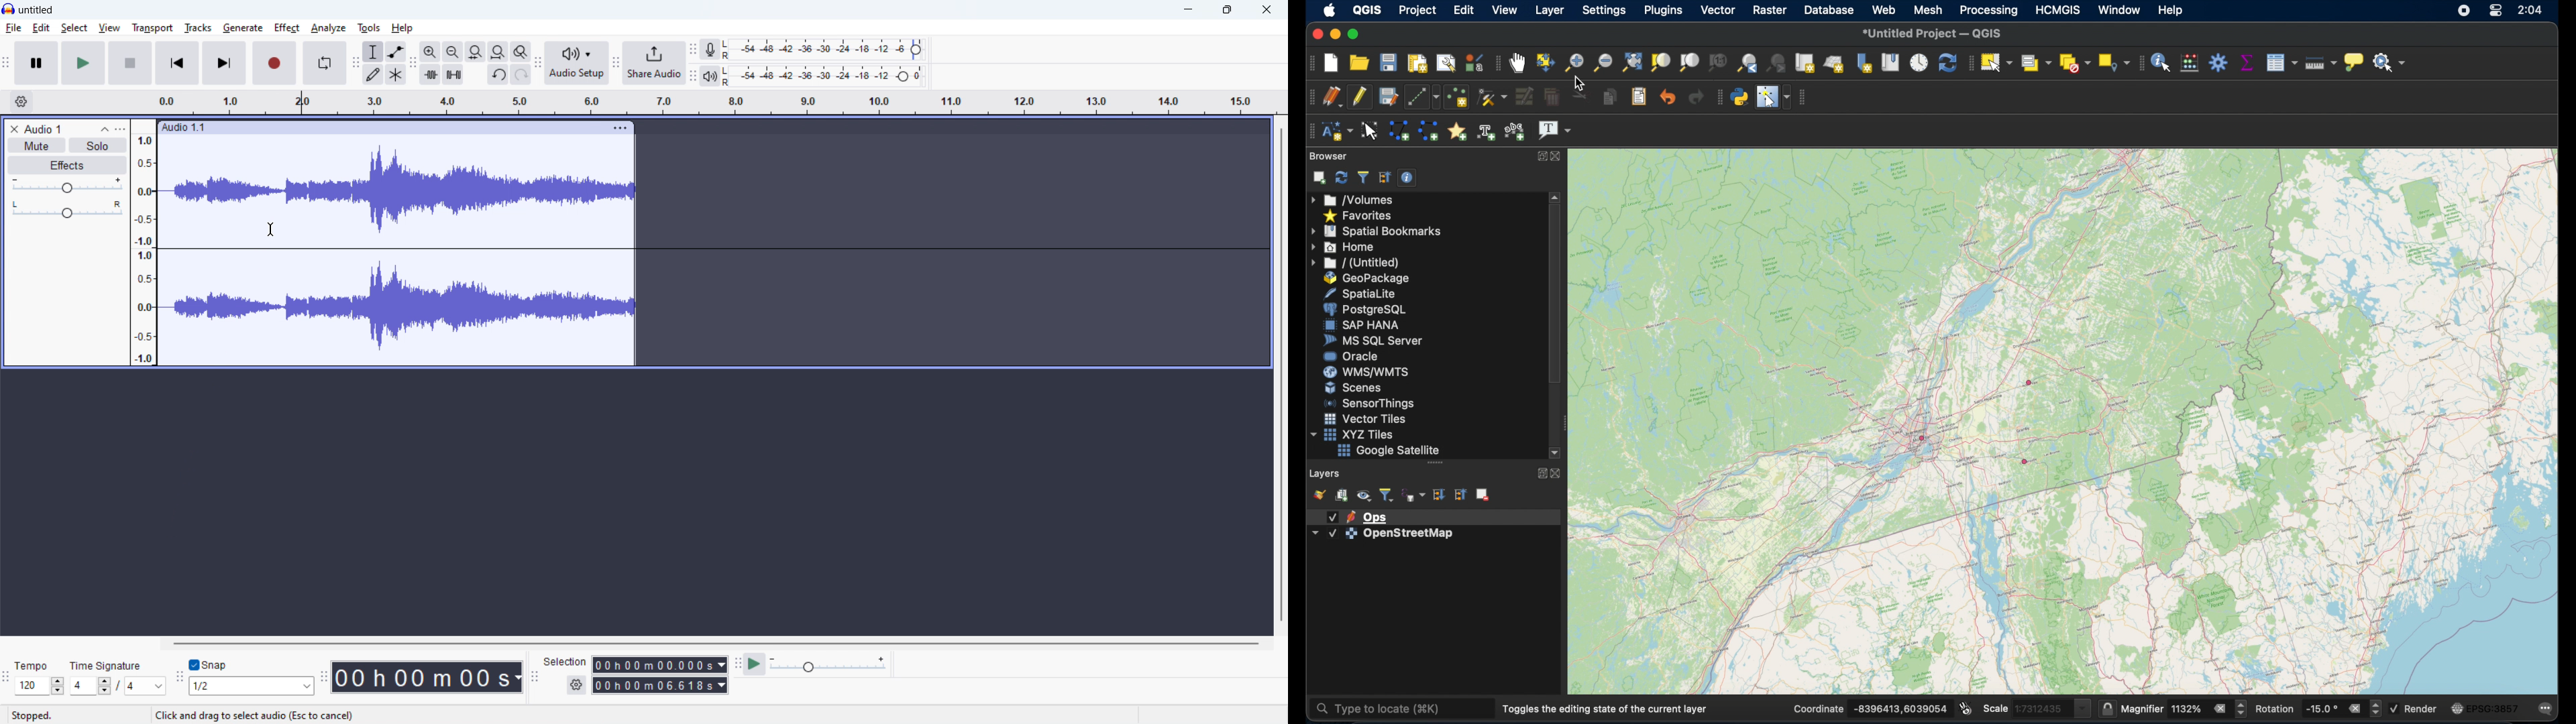  Describe the element at coordinates (1660, 63) in the screenshot. I see `zoom to selection` at that location.